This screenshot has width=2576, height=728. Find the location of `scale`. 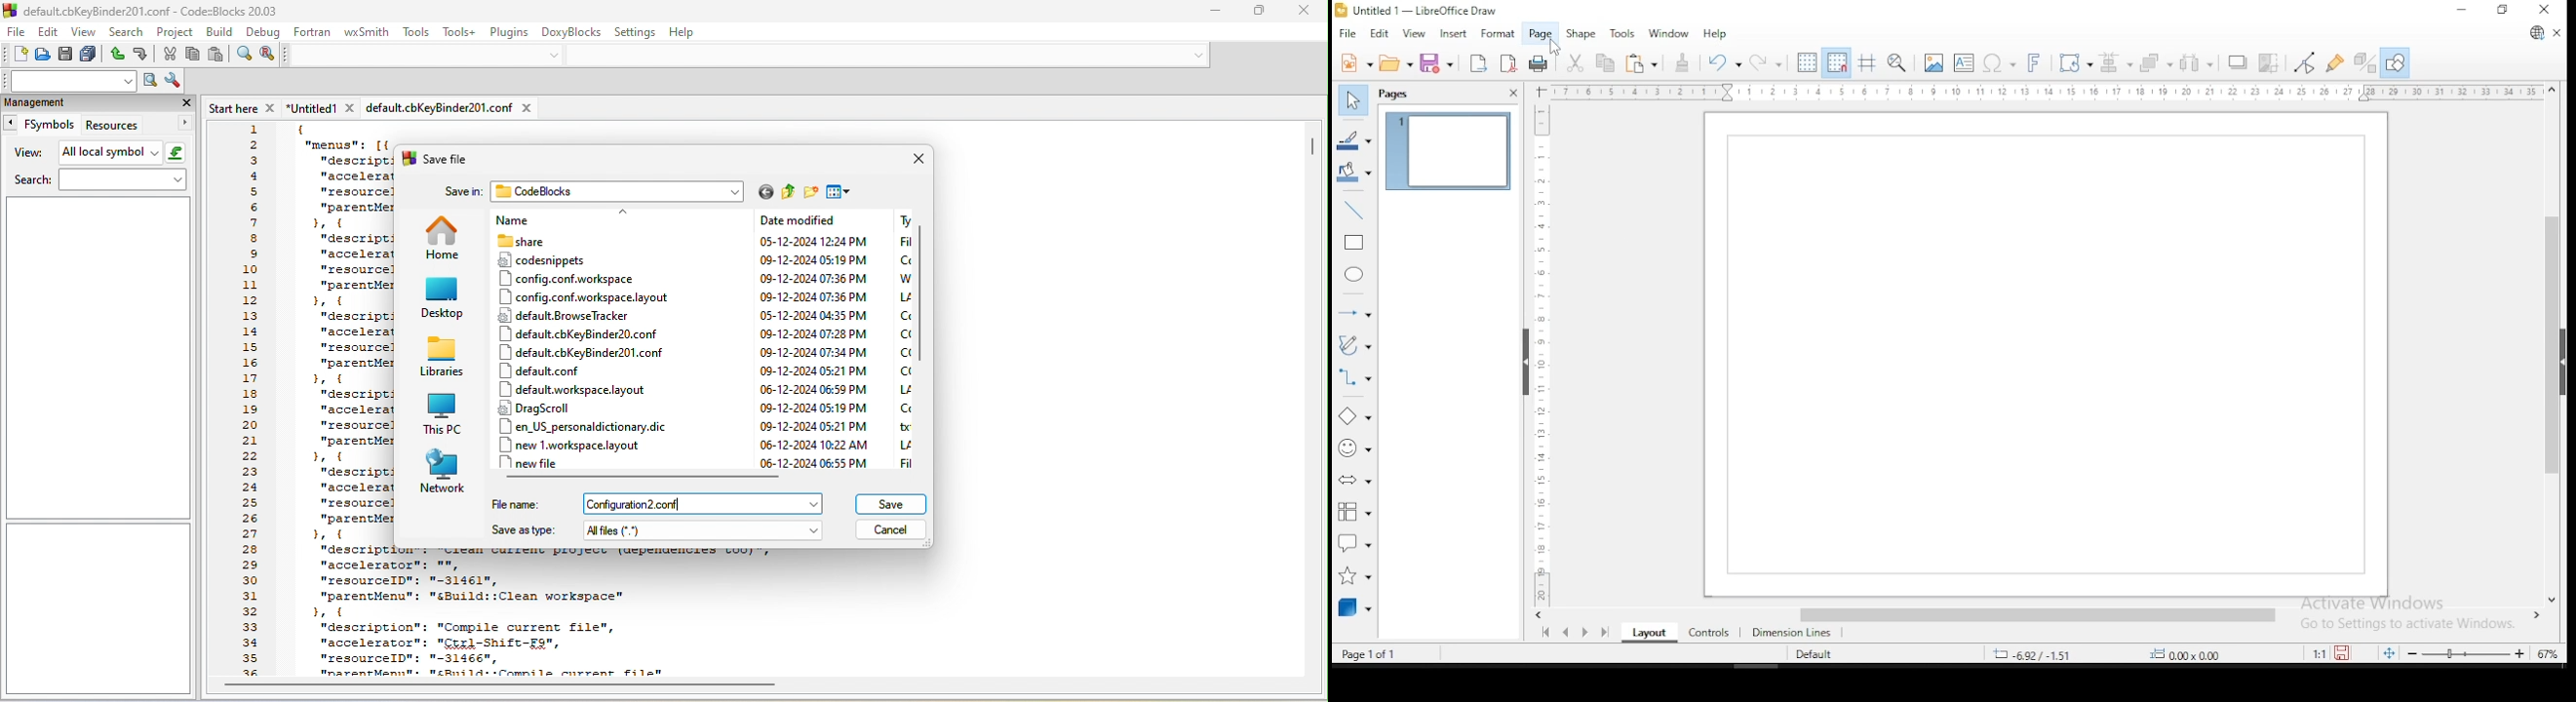

scale is located at coordinates (2042, 93).